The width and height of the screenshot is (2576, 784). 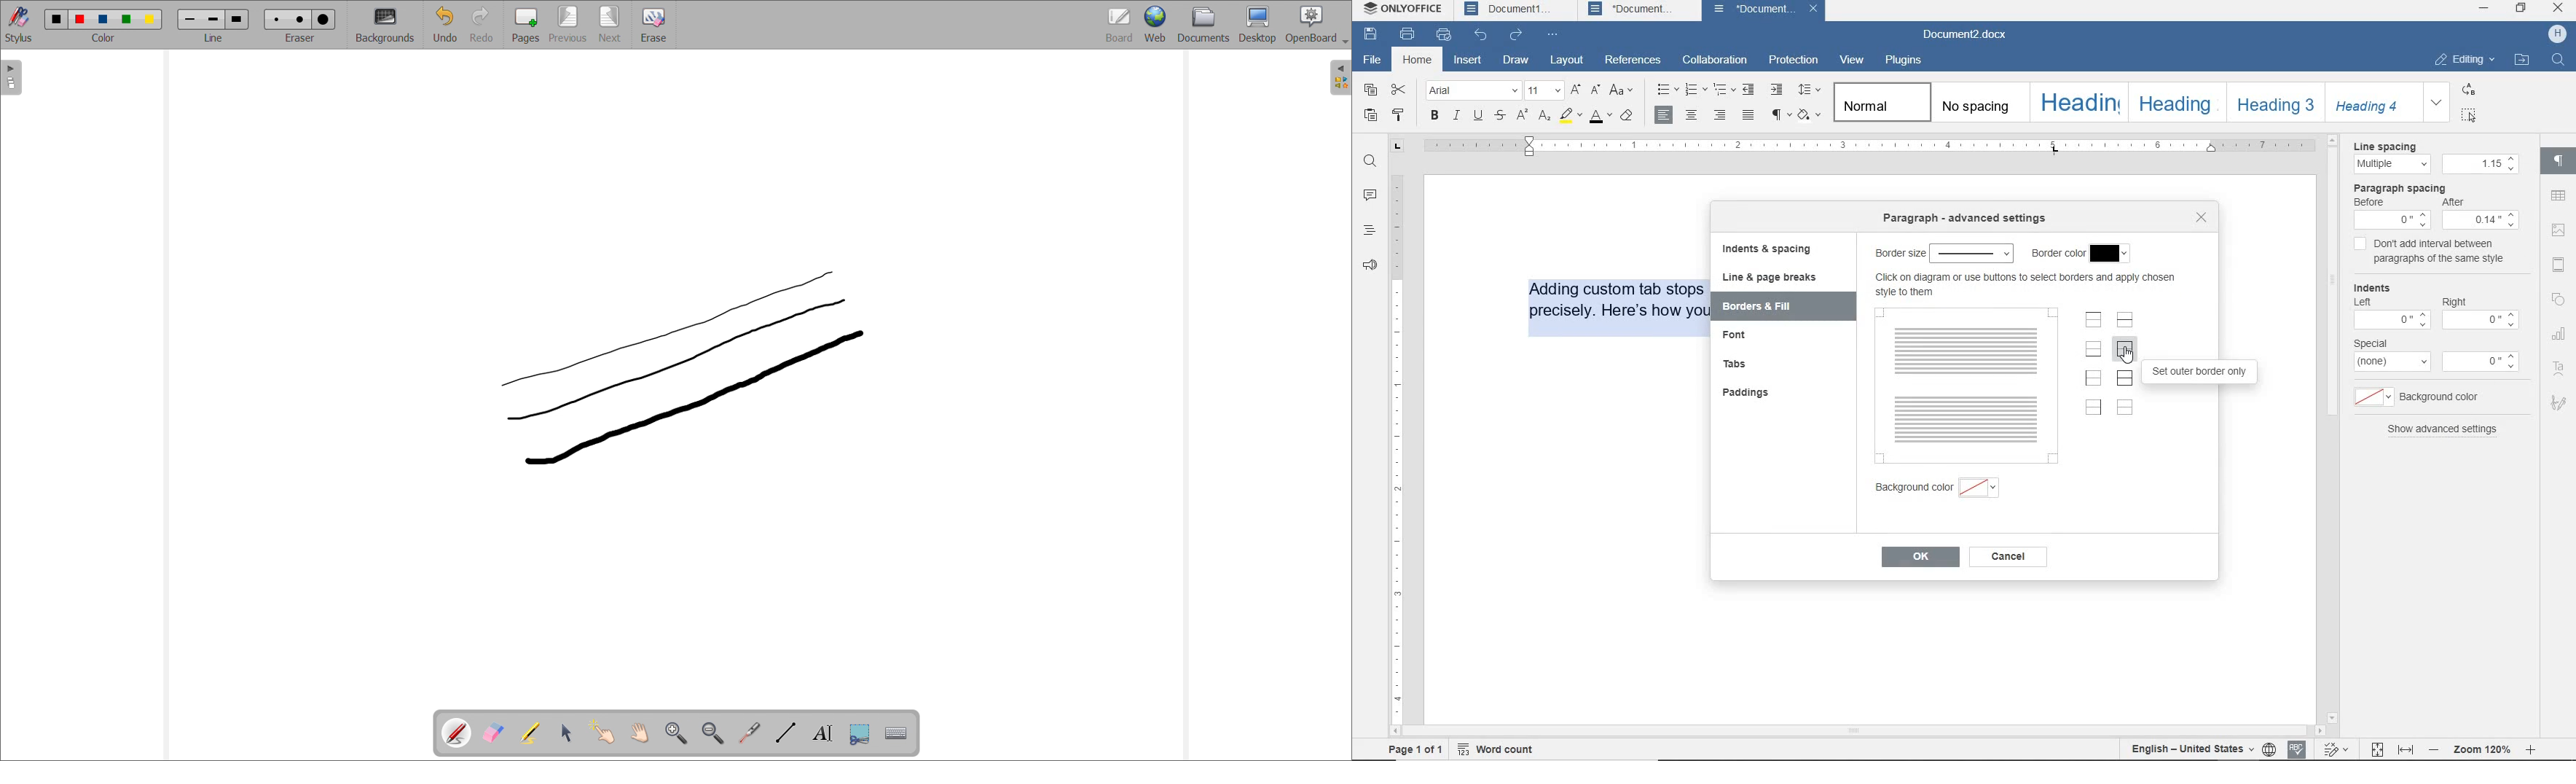 What do you see at coordinates (1545, 117) in the screenshot?
I see `subscript` at bounding box center [1545, 117].